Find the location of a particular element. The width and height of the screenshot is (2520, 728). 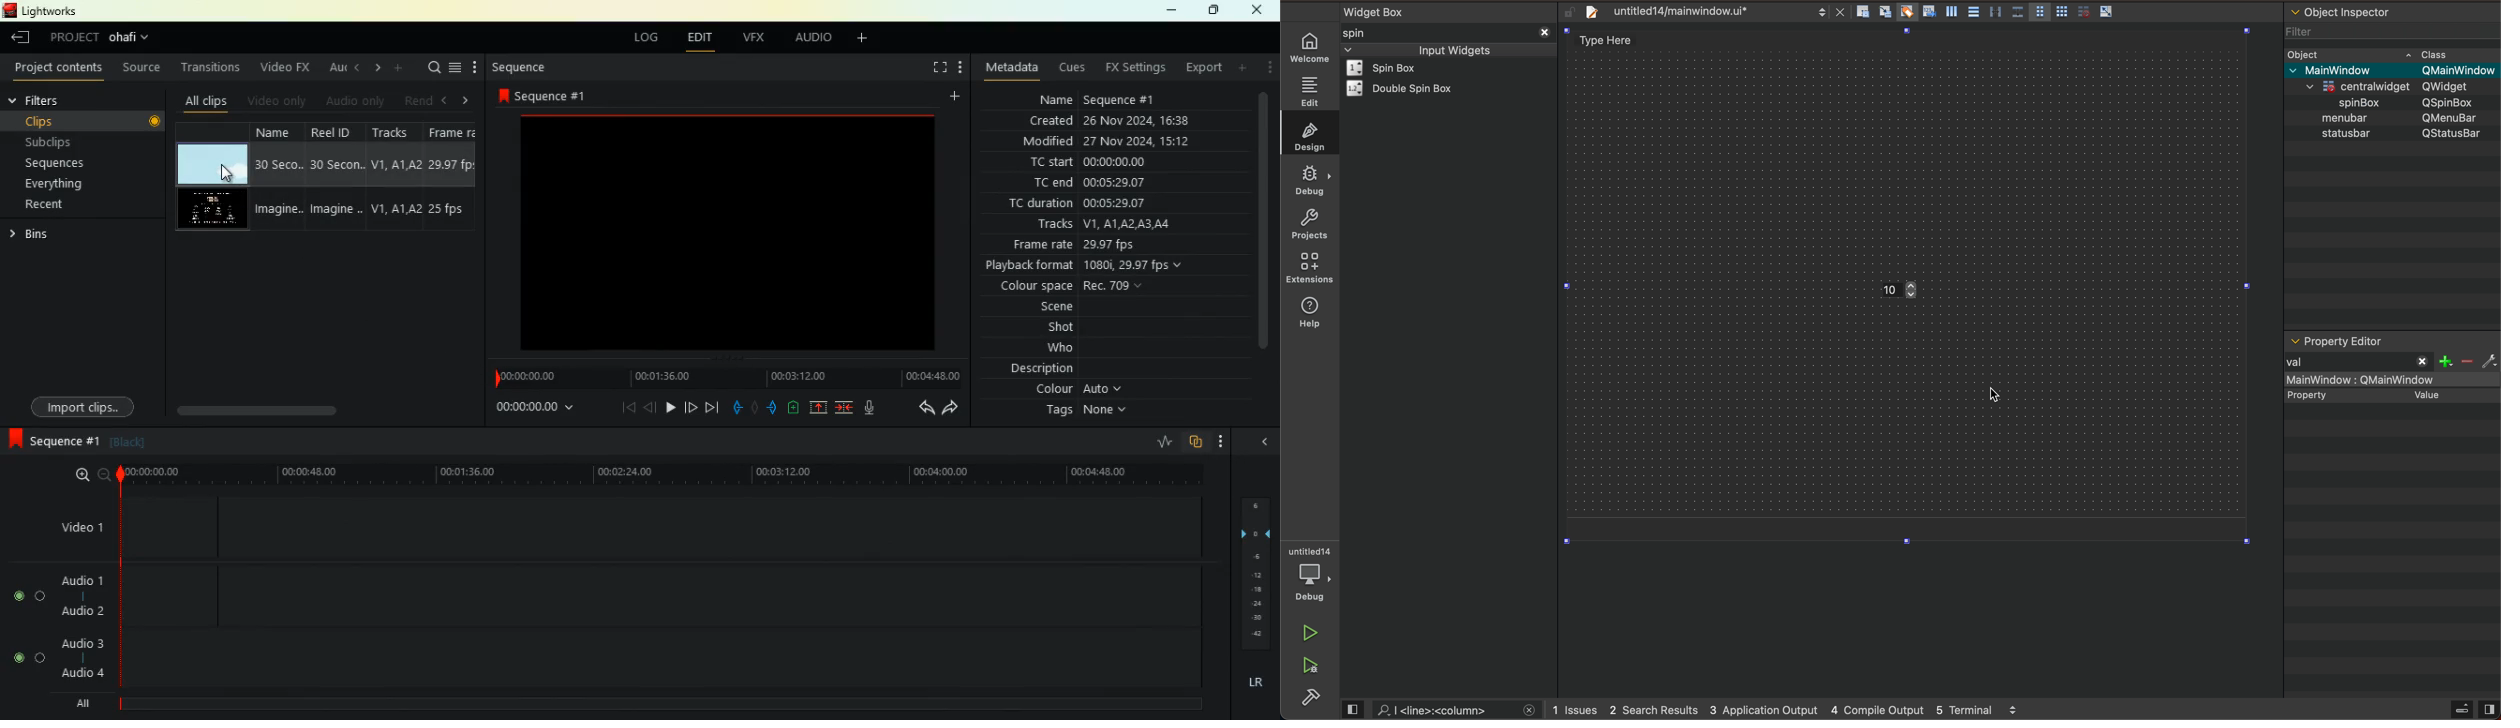

modified is located at coordinates (1102, 142).